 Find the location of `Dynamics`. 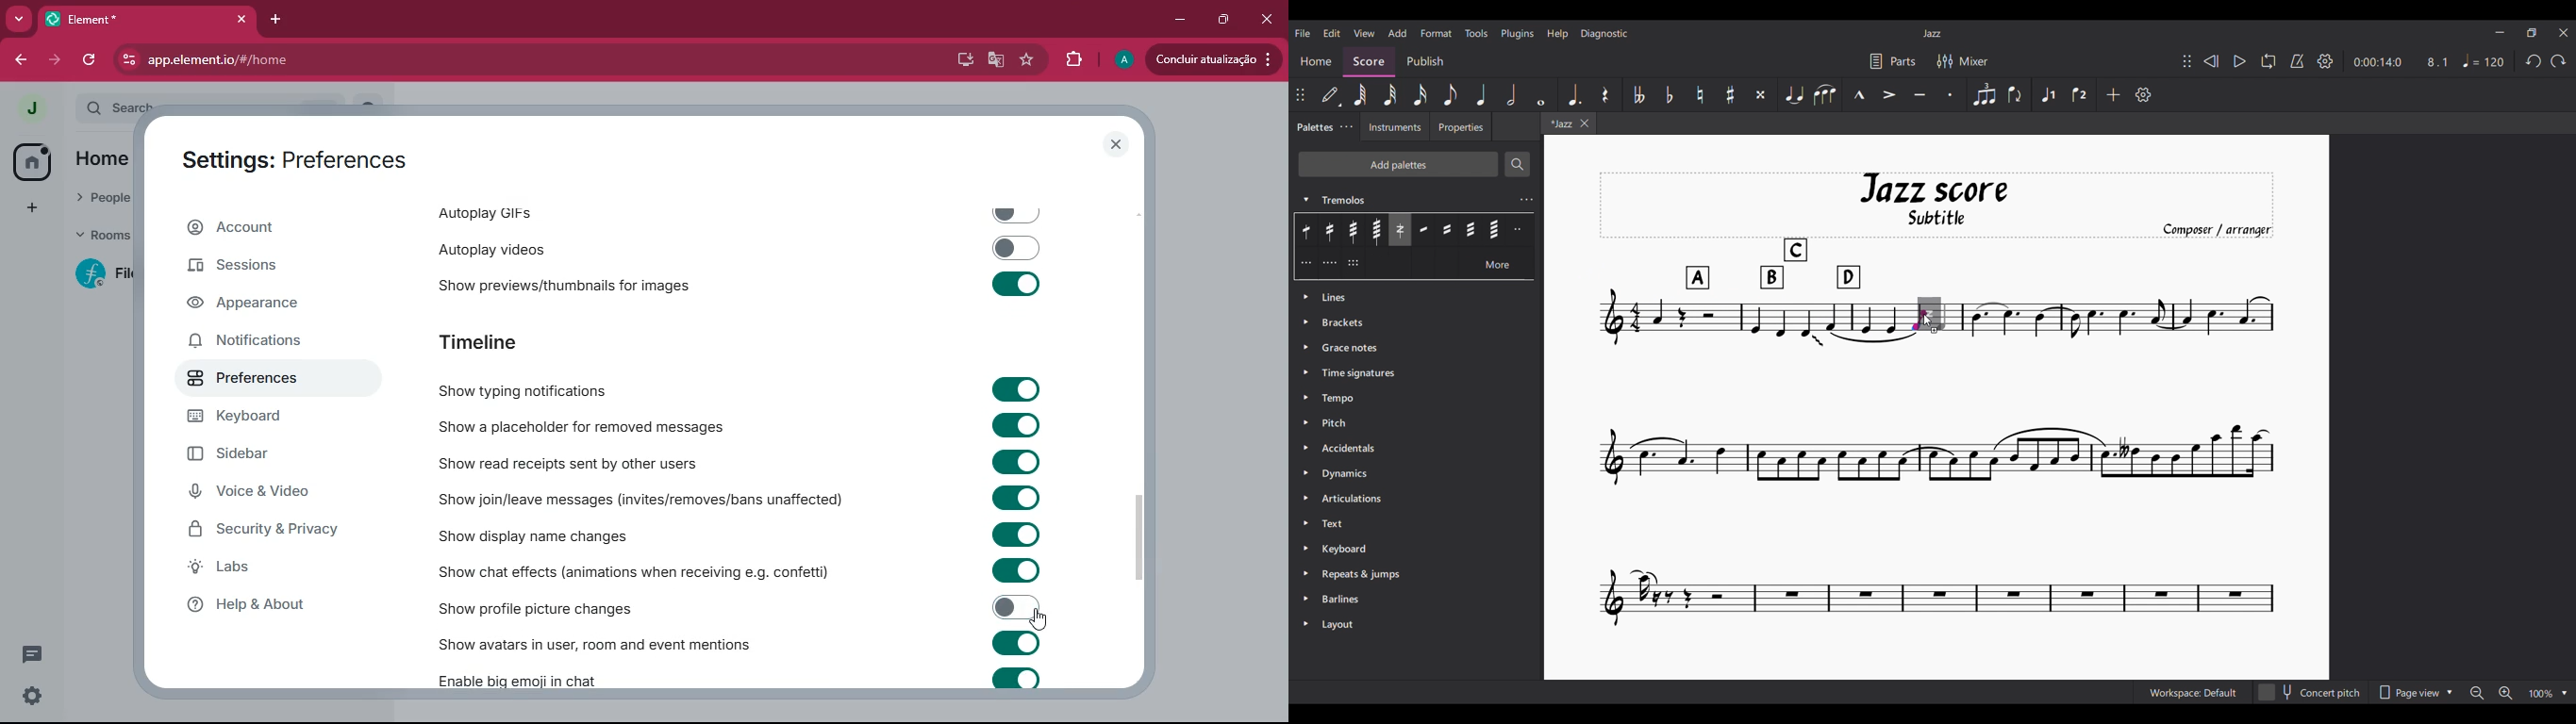

Dynamics is located at coordinates (1417, 474).